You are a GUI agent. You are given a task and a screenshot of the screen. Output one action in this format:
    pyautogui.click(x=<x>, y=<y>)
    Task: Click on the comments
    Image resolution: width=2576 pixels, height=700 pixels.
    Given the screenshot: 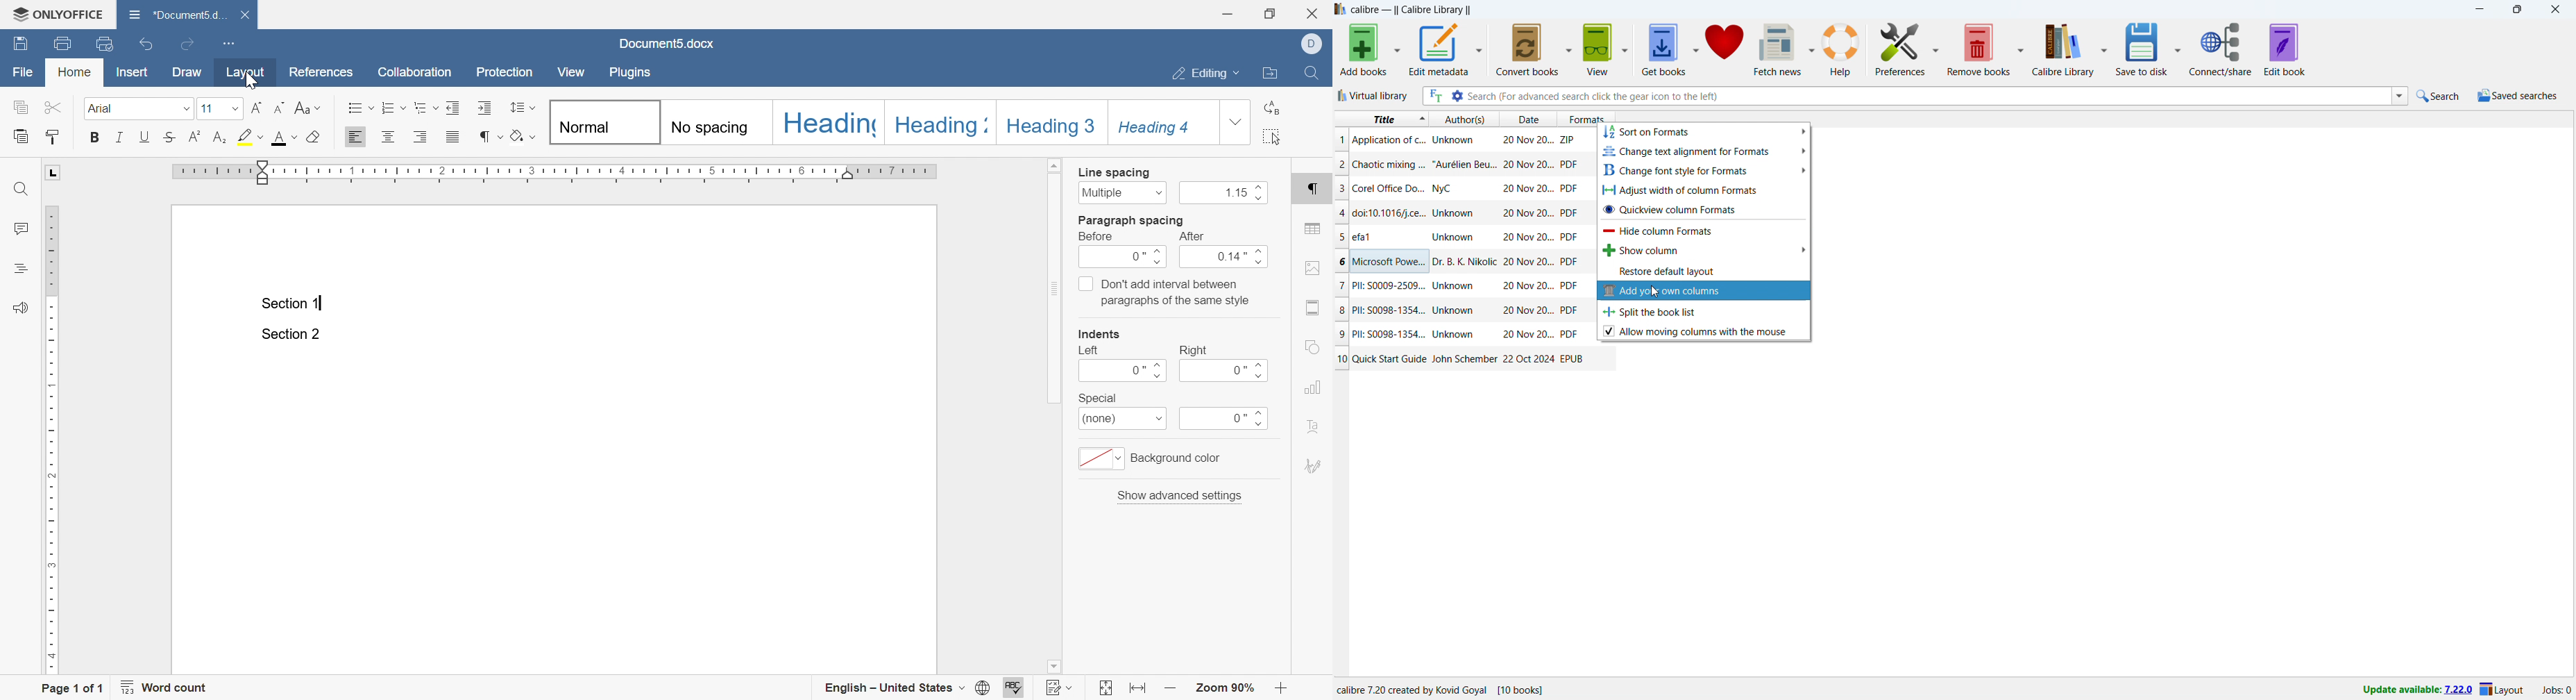 What is the action you would take?
    pyautogui.click(x=21, y=229)
    